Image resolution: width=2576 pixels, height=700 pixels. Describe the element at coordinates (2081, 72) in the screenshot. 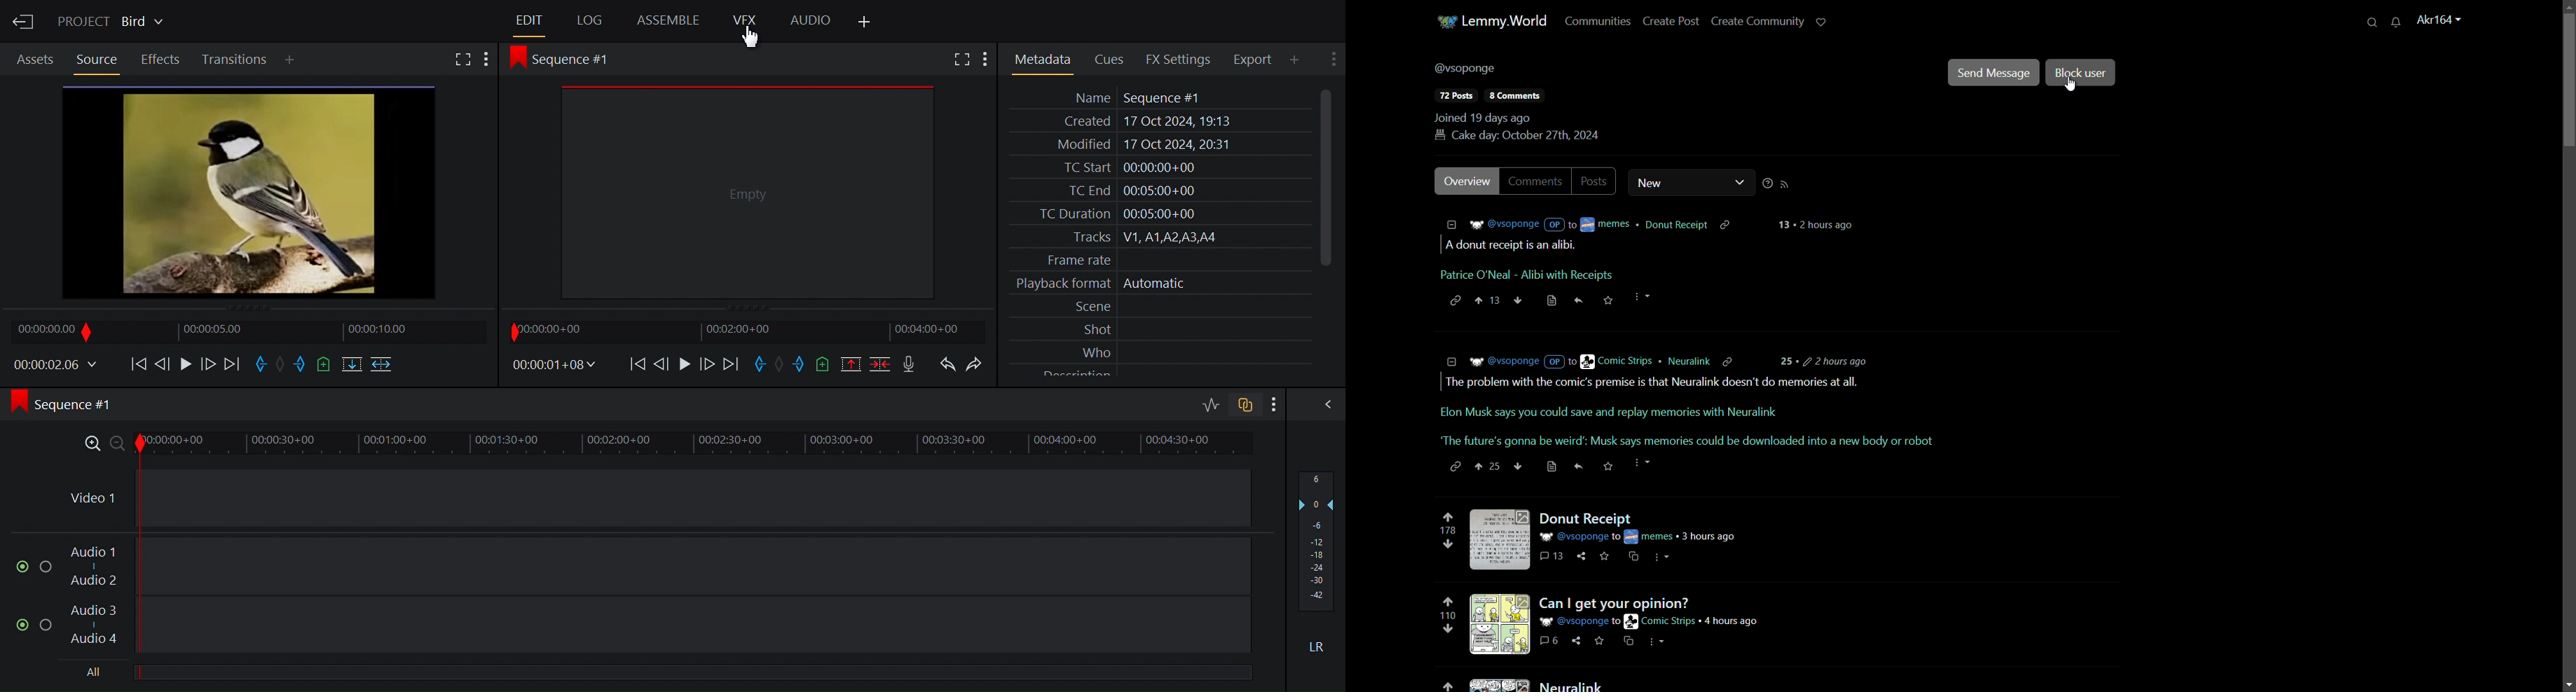

I see `block user` at that location.